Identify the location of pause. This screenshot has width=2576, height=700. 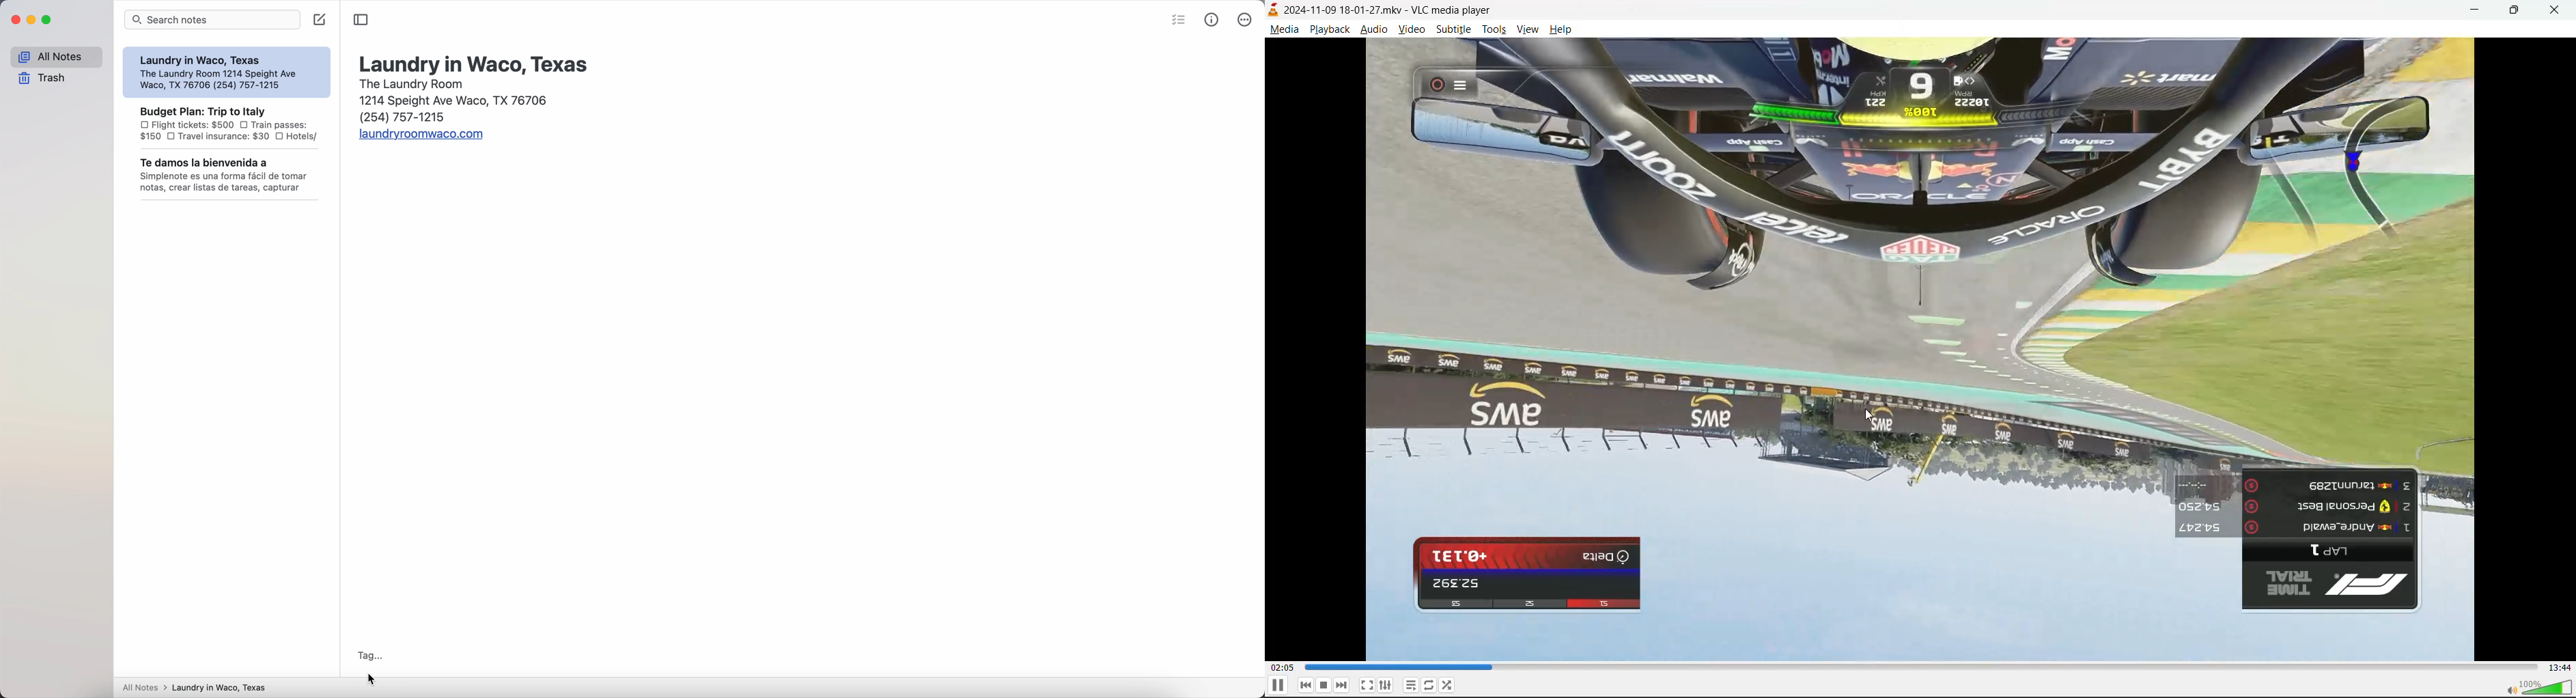
(1277, 686).